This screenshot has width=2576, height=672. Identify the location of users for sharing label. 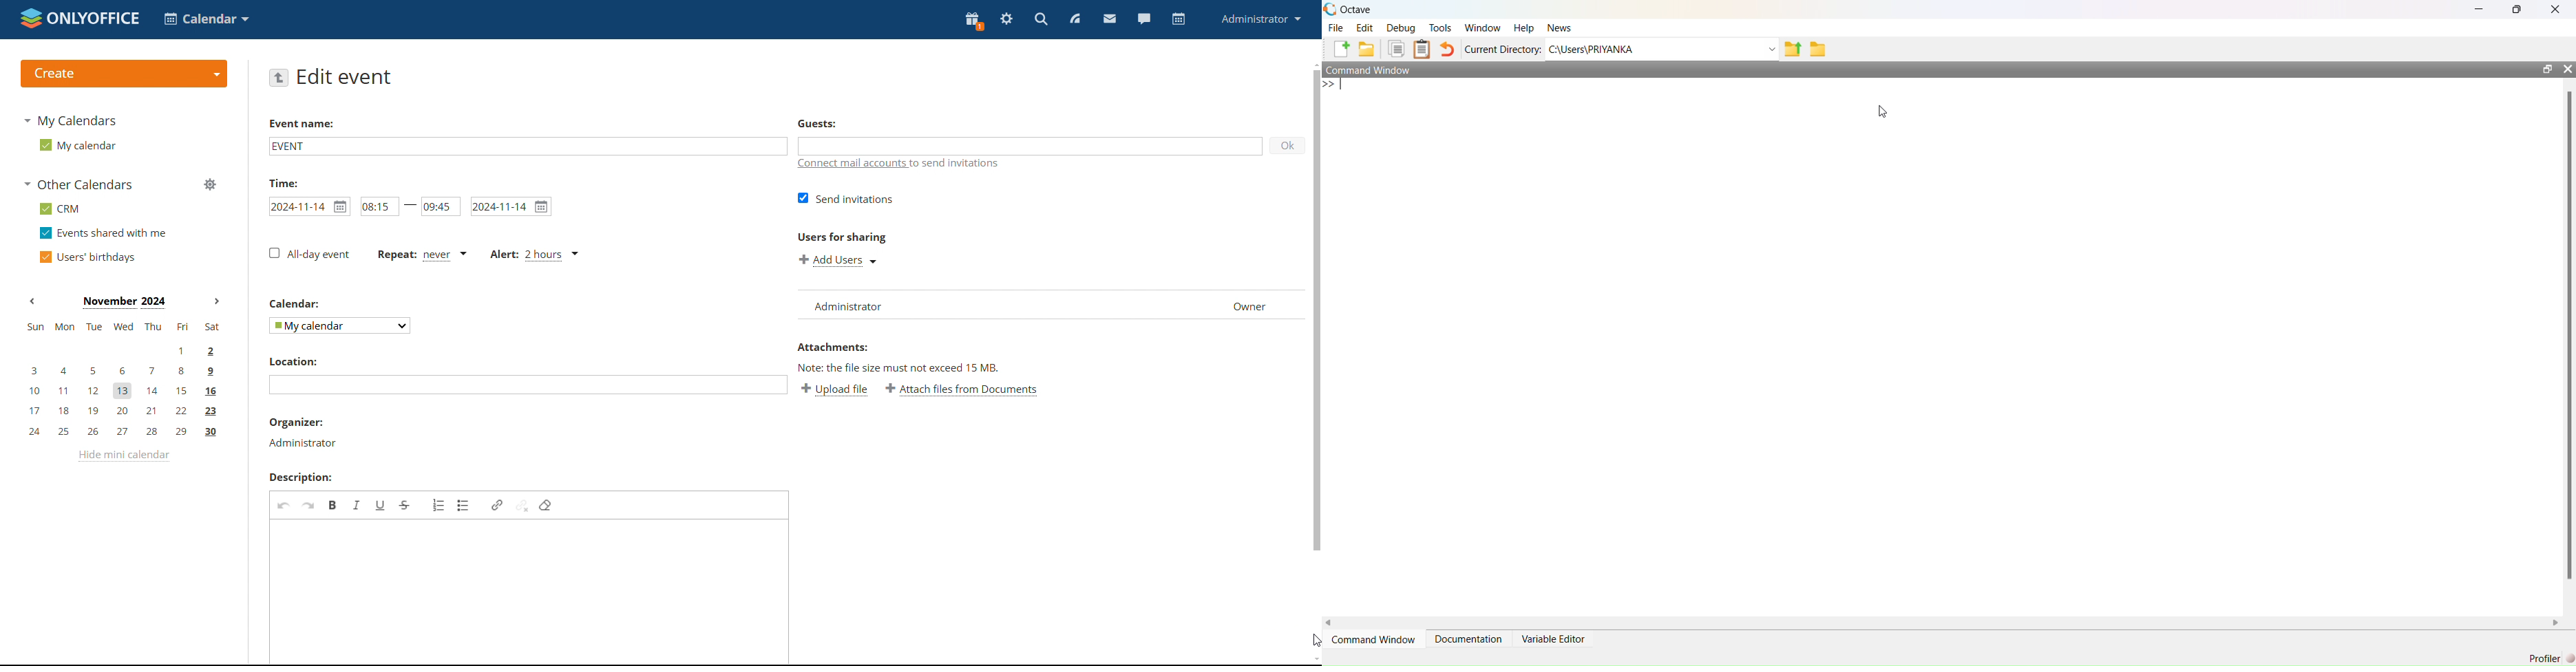
(845, 238).